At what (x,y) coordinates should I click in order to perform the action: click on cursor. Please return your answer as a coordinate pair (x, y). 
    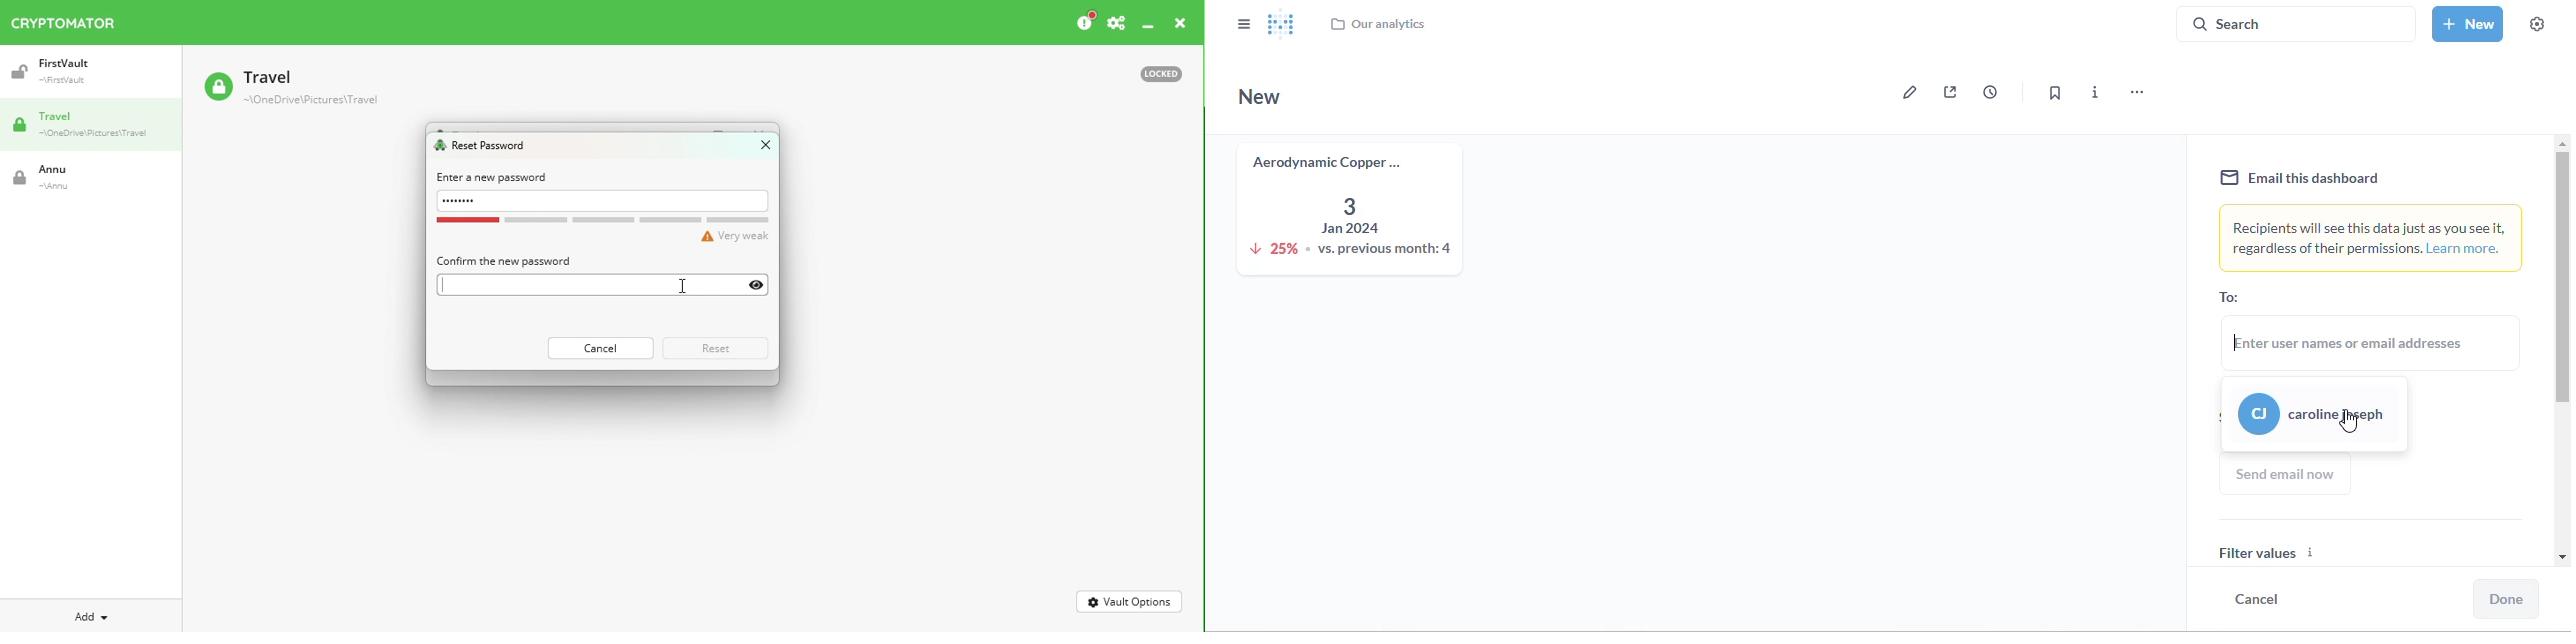
    Looking at the image, I should click on (684, 289).